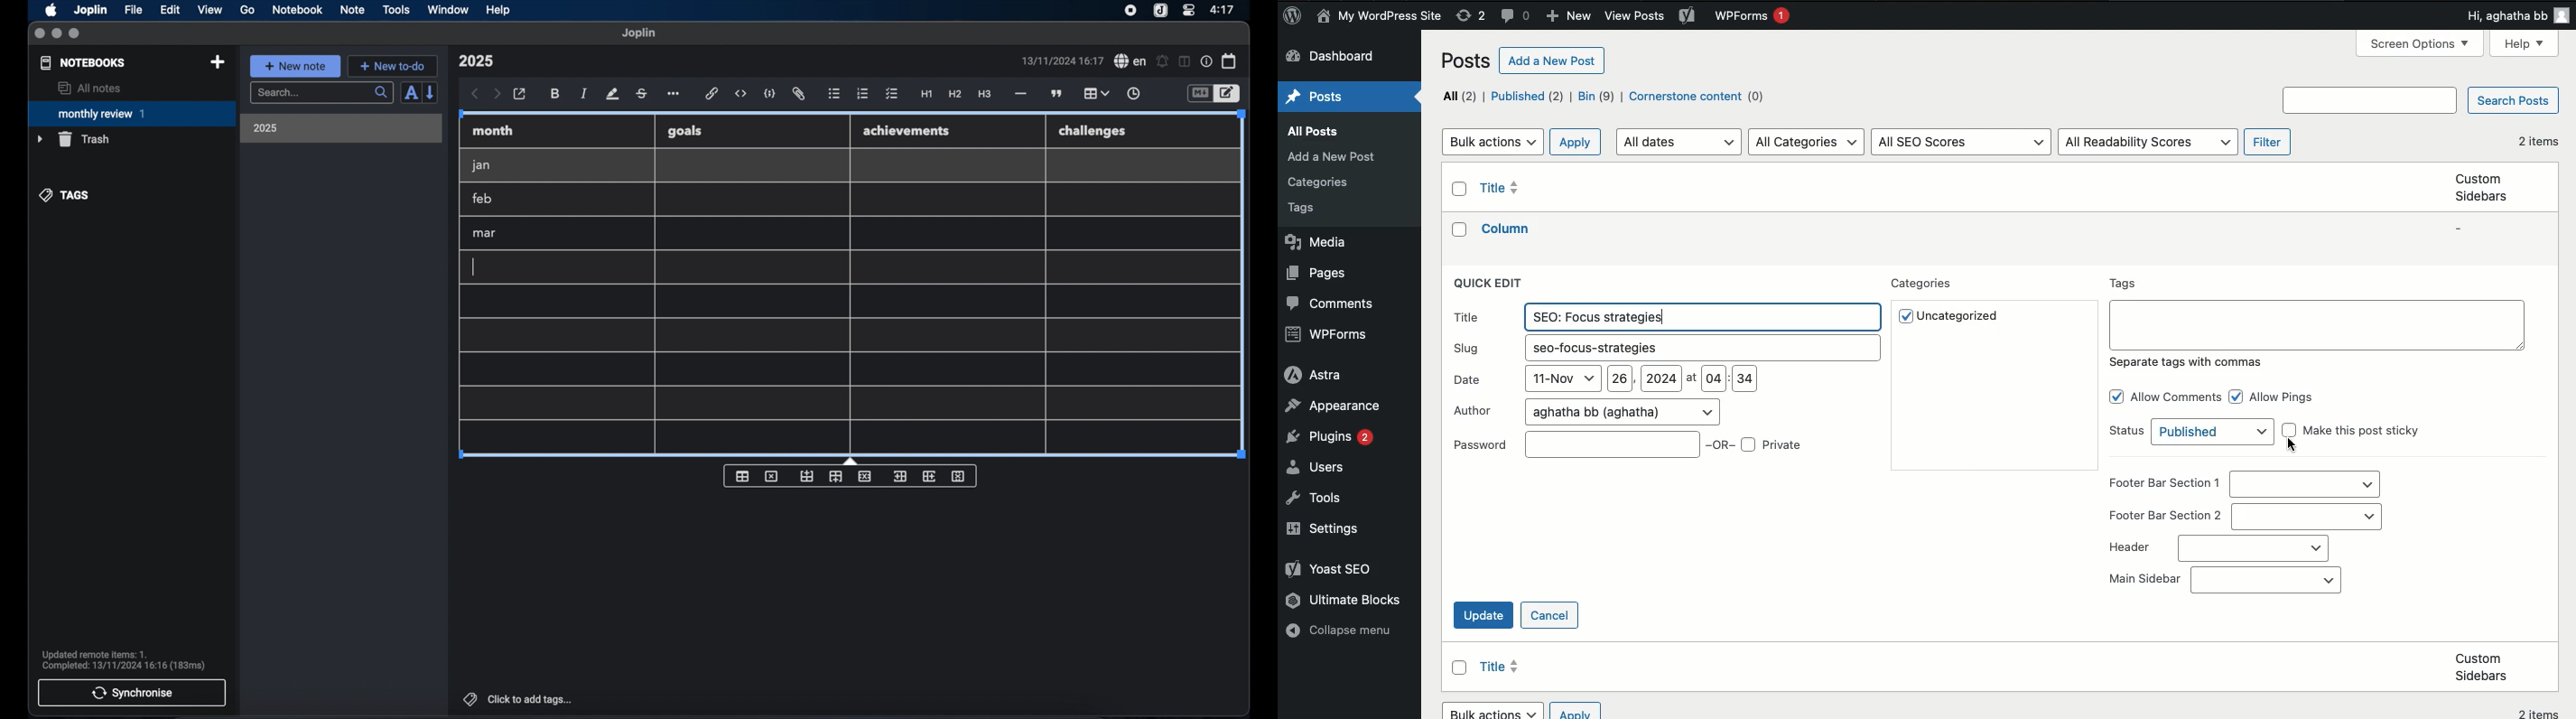 The image size is (2576, 728). What do you see at coordinates (1321, 182) in the screenshot?
I see `Posts` at bounding box center [1321, 182].